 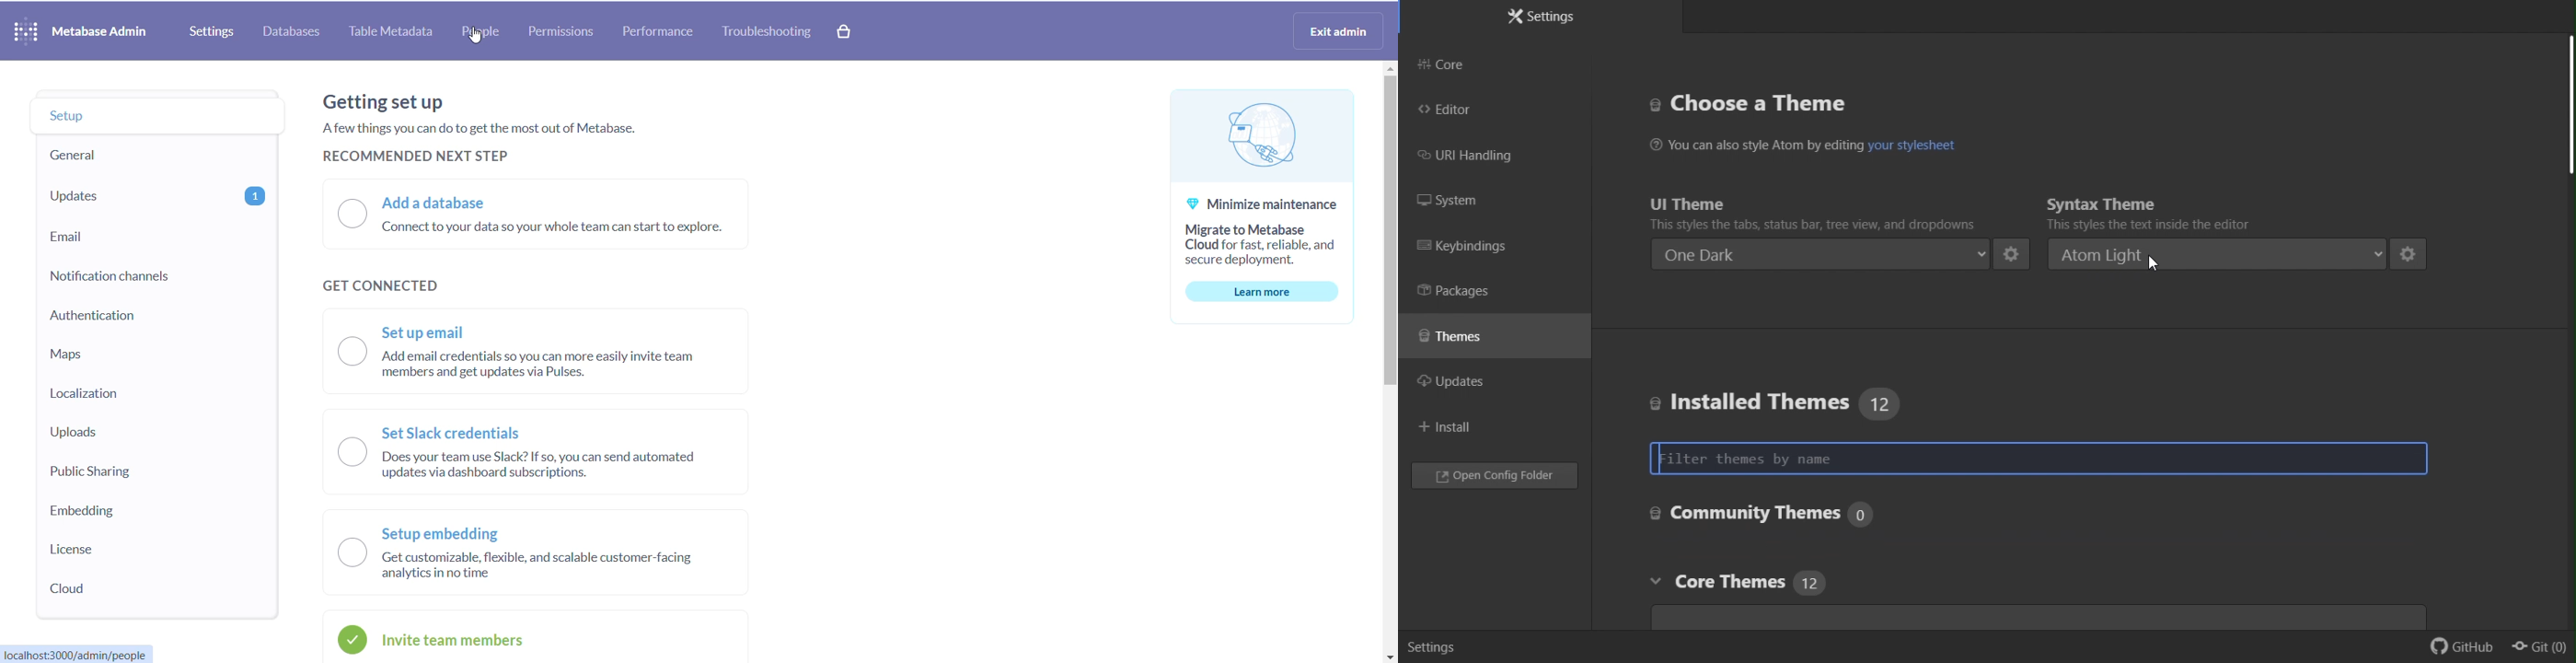 I want to click on One dark, so click(x=1819, y=254).